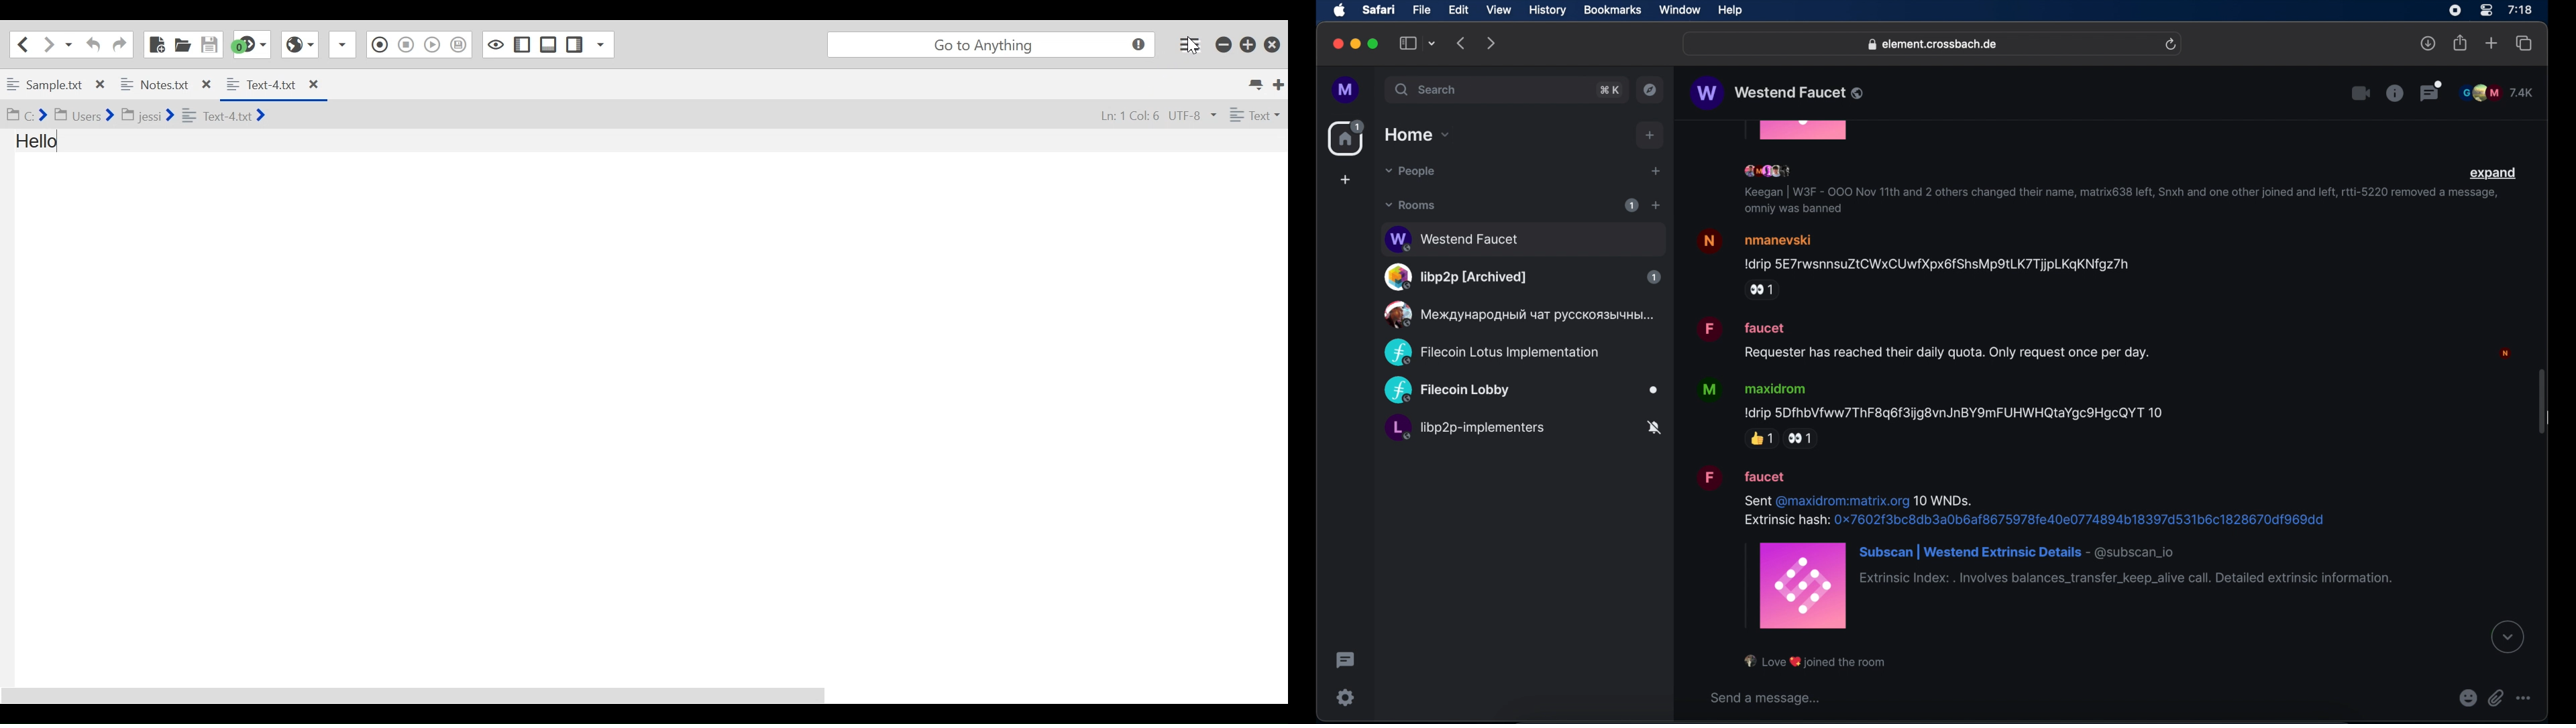 The height and width of the screenshot is (728, 2576). Describe the element at coordinates (549, 44) in the screenshot. I see `Show/Hide Bottom Pane` at that location.